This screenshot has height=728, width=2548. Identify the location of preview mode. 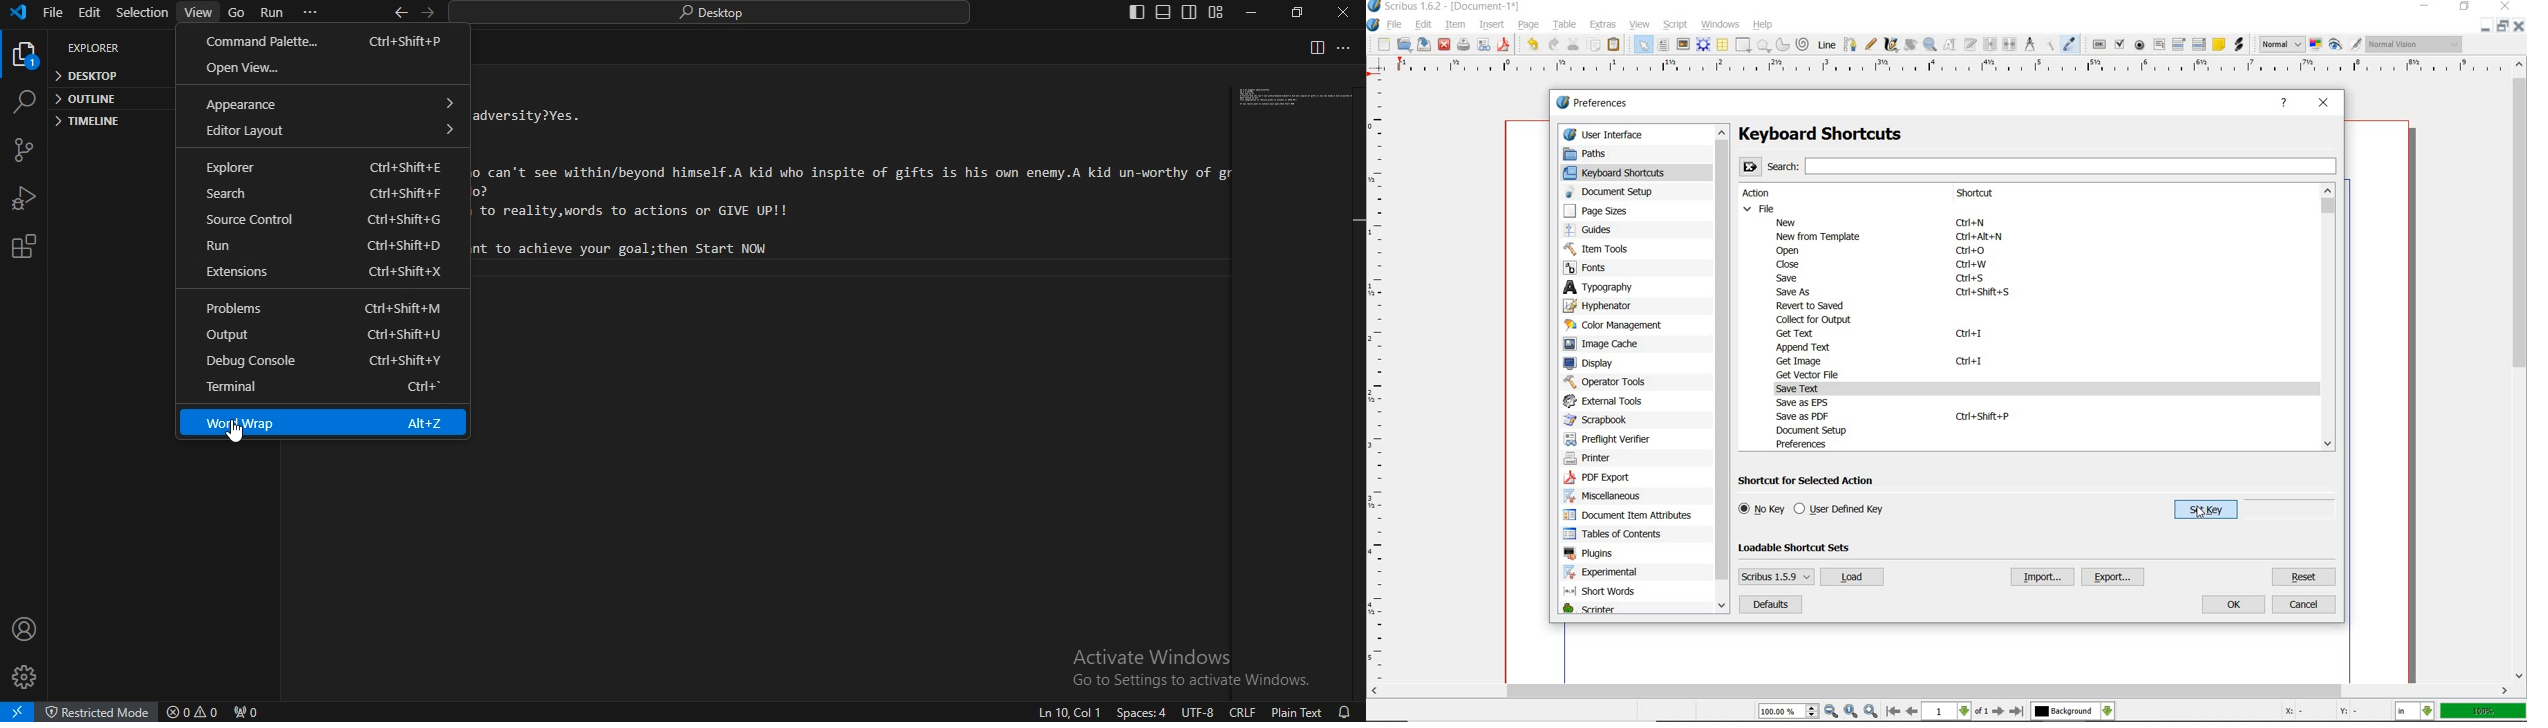
(2345, 44).